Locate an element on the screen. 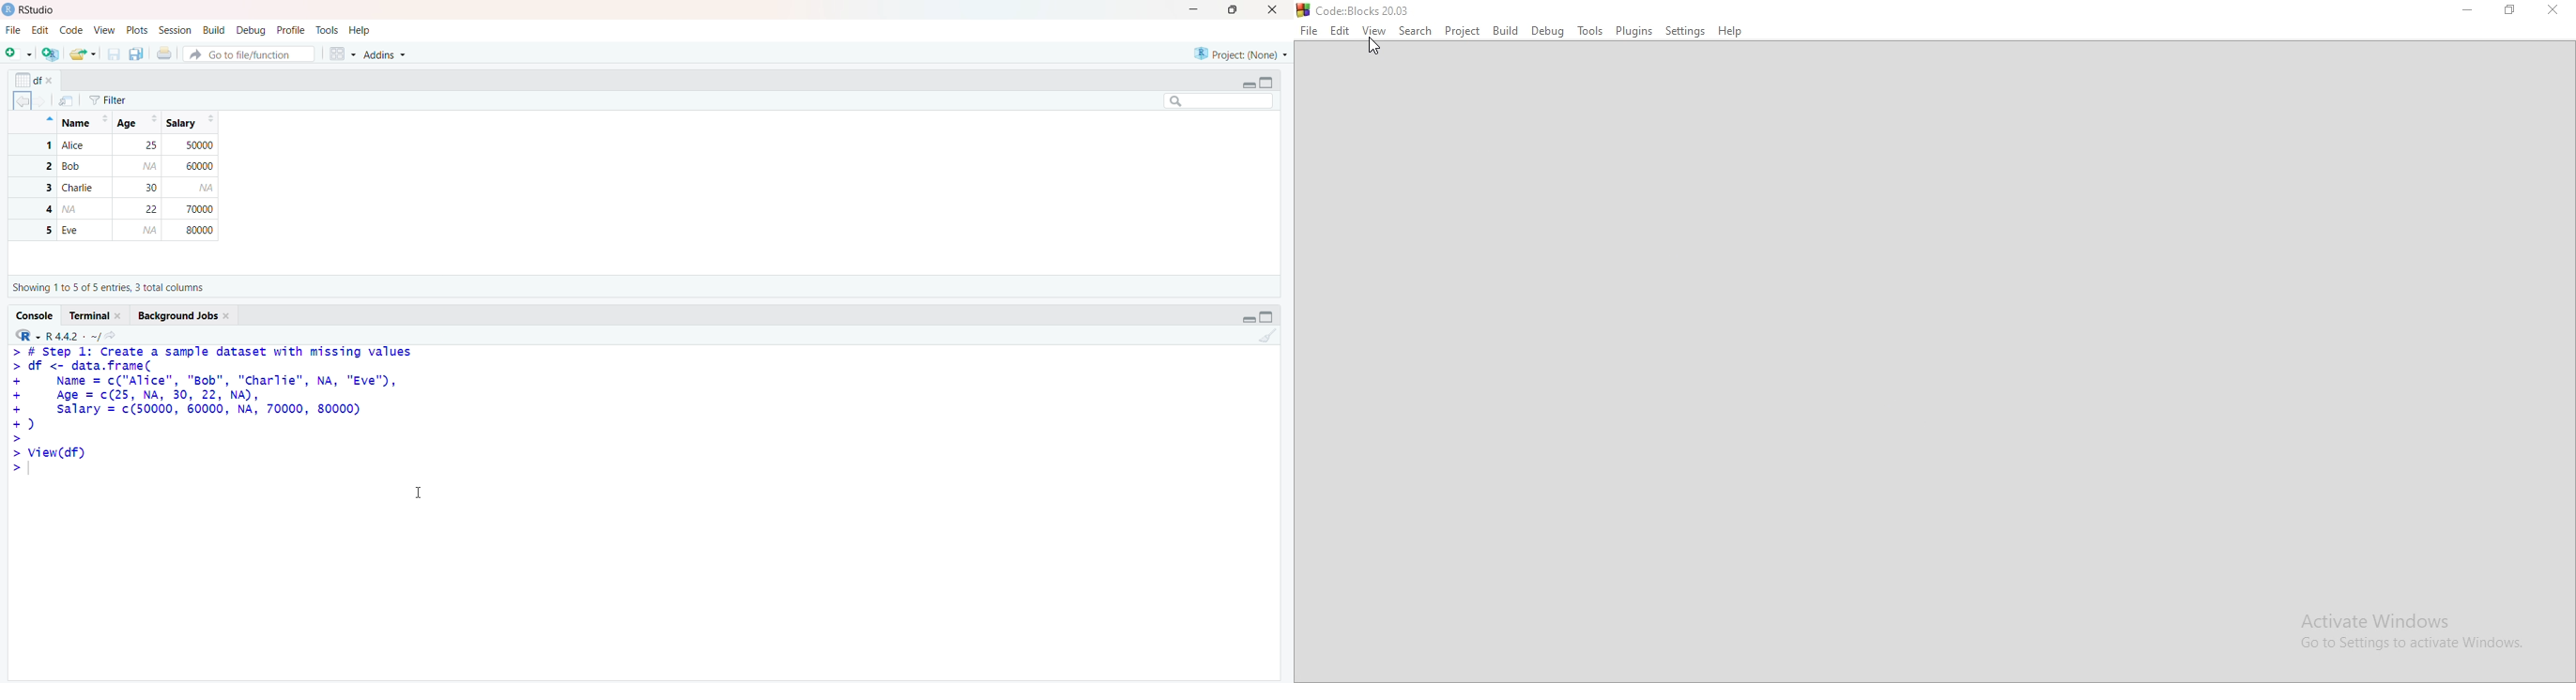 The width and height of the screenshot is (2576, 700). Go forward to the next source location (Ctrl + F10) is located at coordinates (44, 104).